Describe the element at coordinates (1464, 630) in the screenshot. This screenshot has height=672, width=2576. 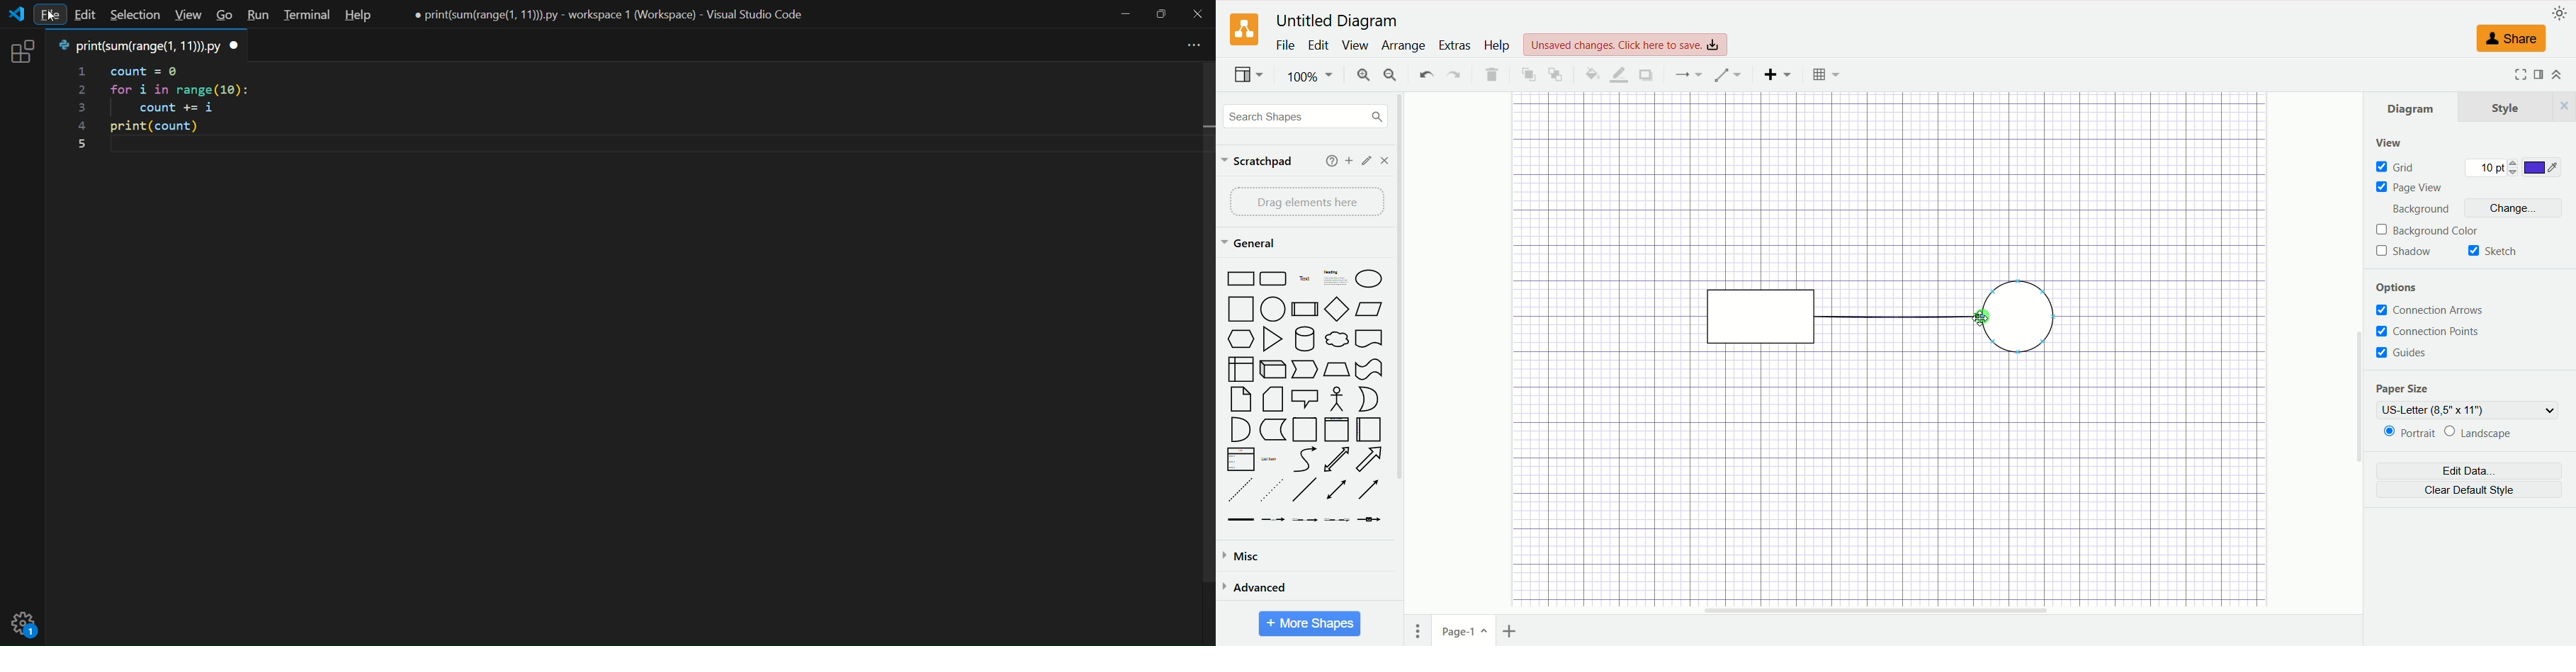
I see `page1` at that location.